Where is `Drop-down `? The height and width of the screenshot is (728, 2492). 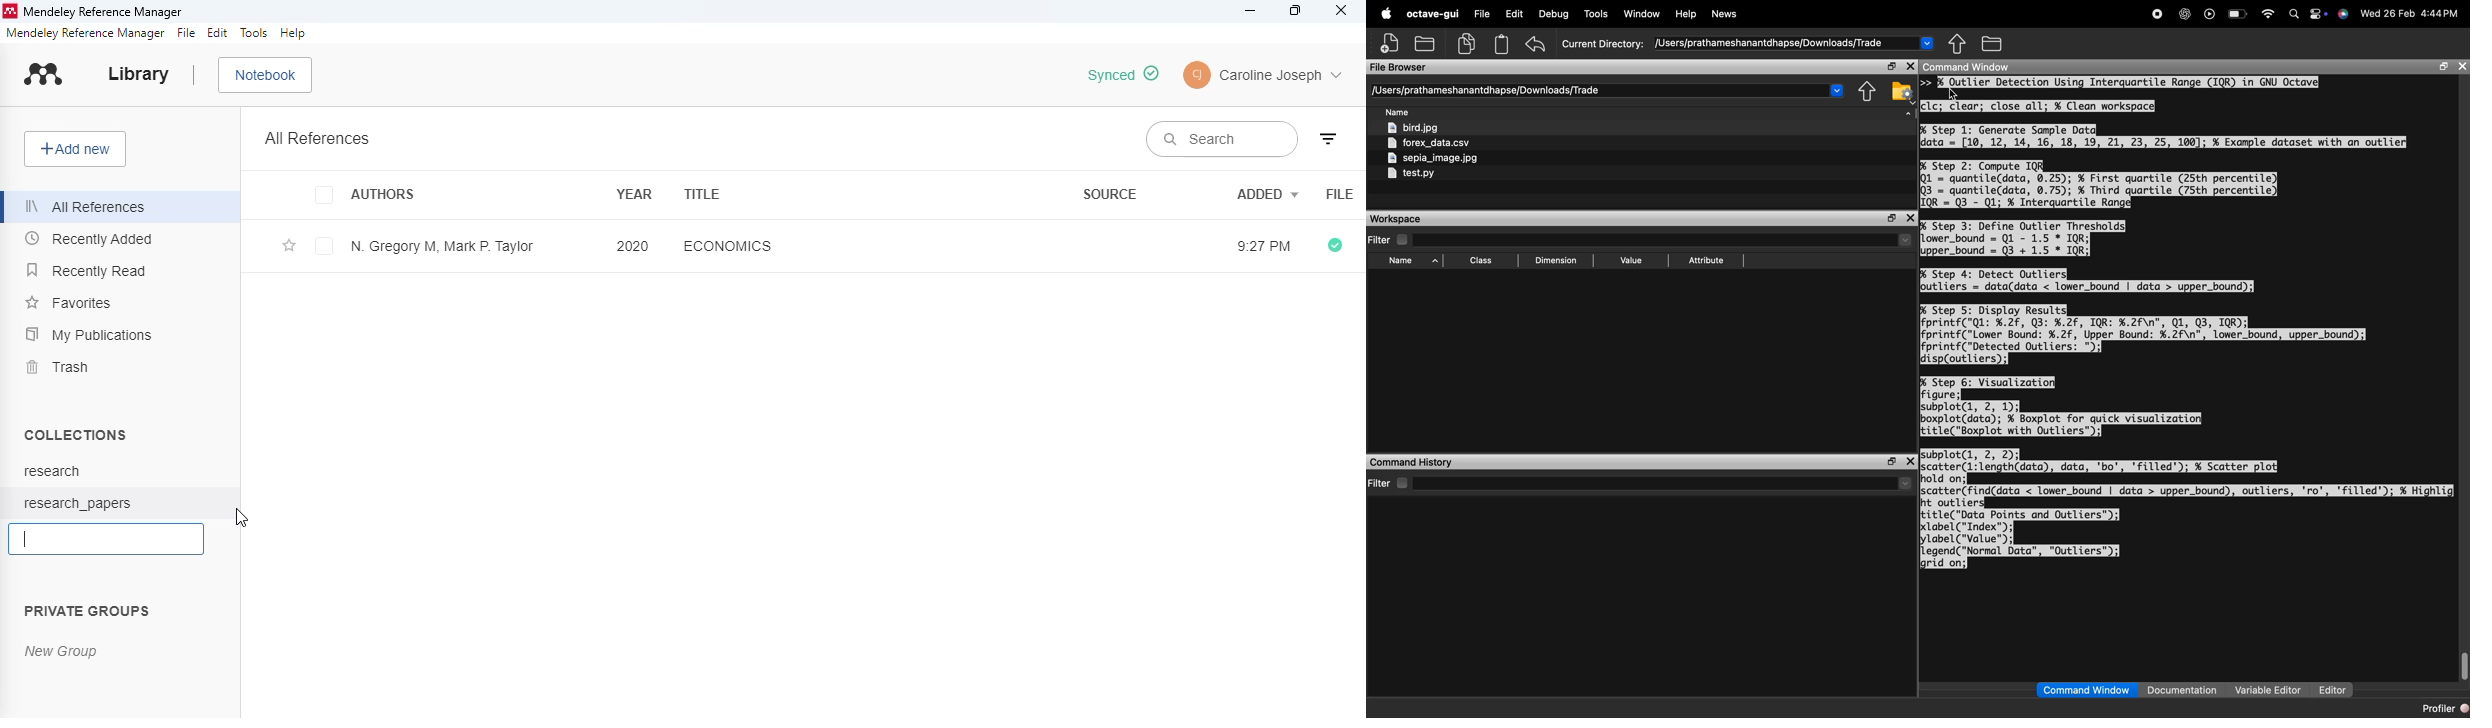 Drop-down  is located at coordinates (1905, 240).